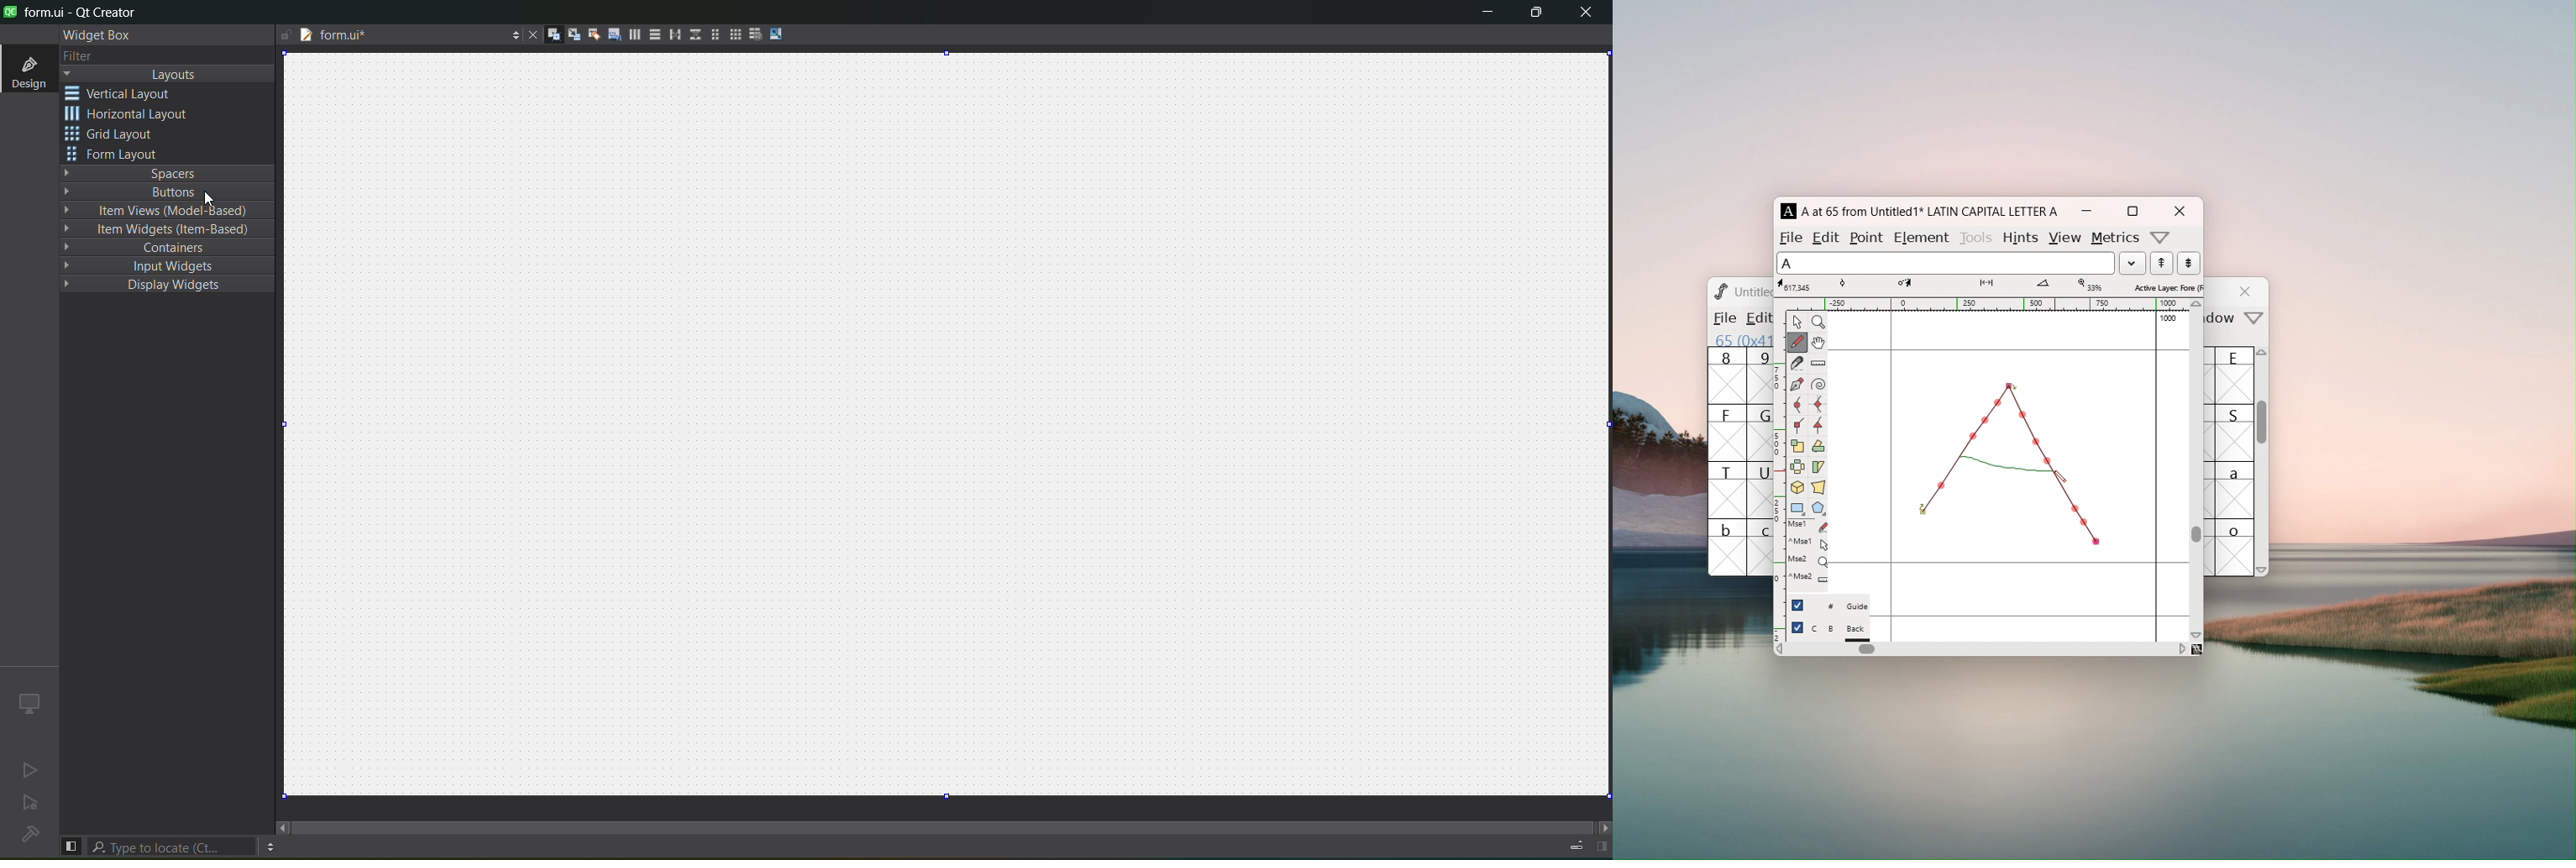 The height and width of the screenshot is (868, 2576). I want to click on add a curve point, so click(1797, 405).